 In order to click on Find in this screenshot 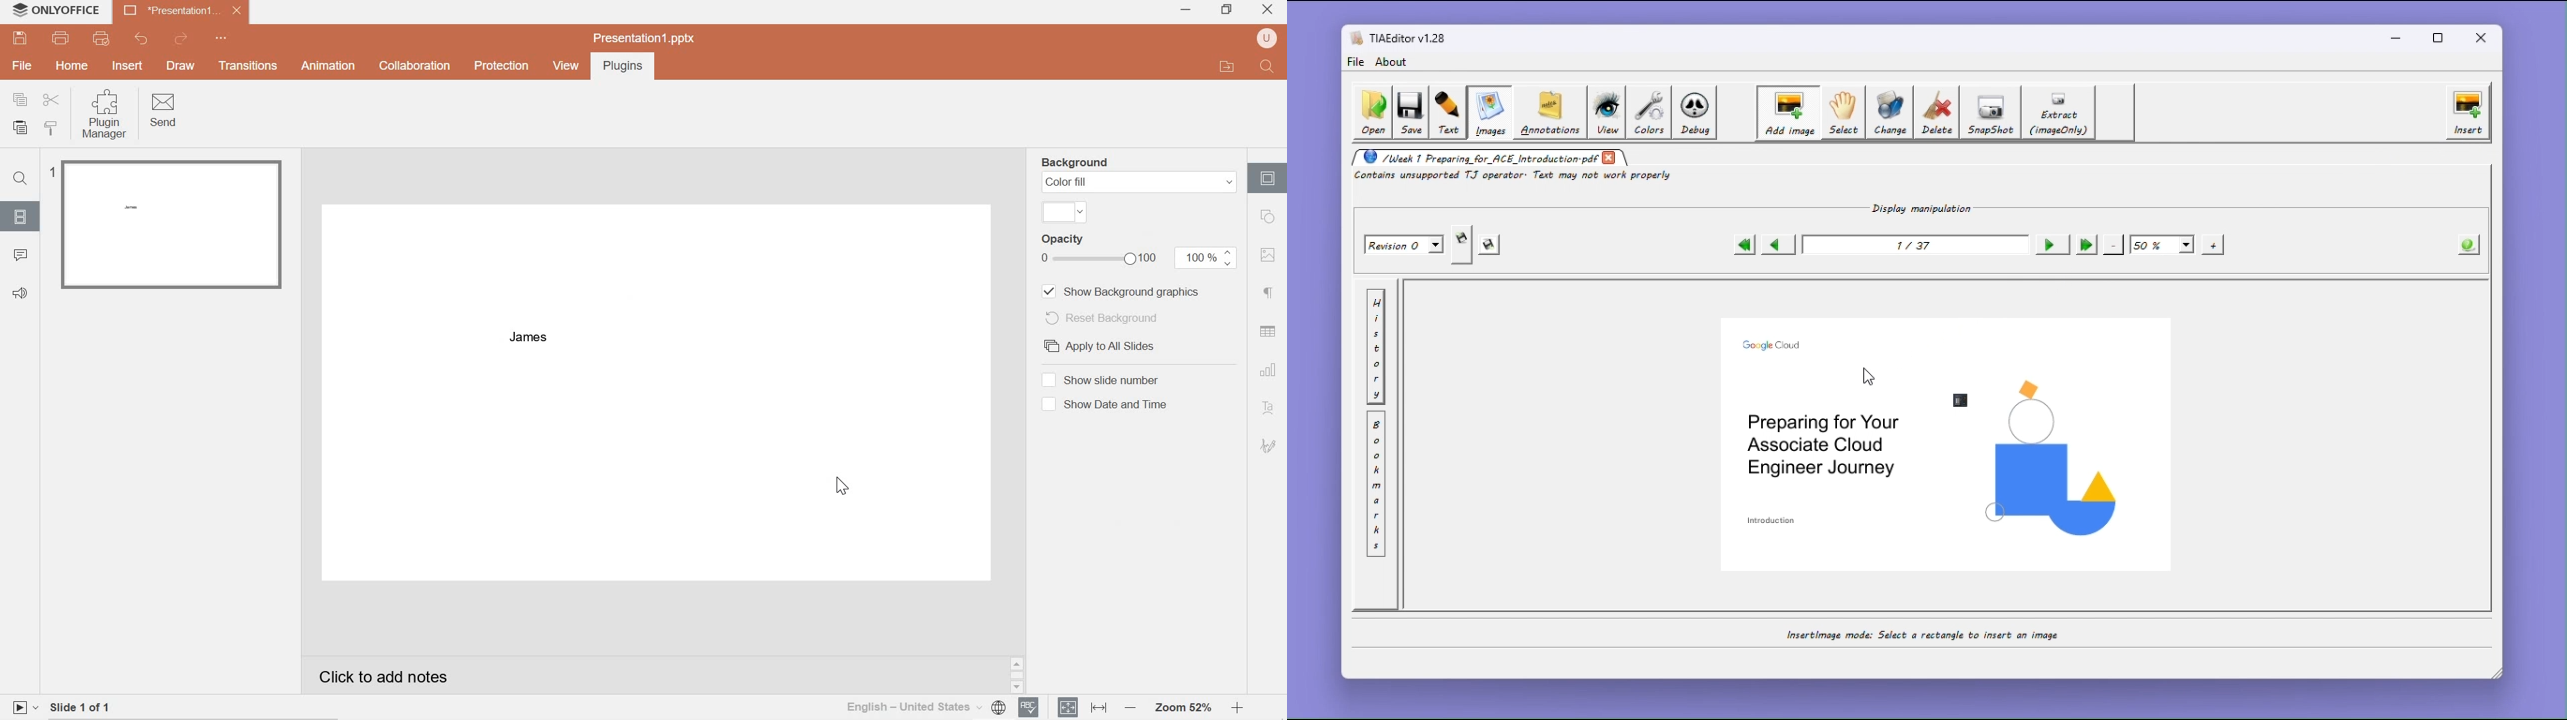, I will do `click(23, 180)`.